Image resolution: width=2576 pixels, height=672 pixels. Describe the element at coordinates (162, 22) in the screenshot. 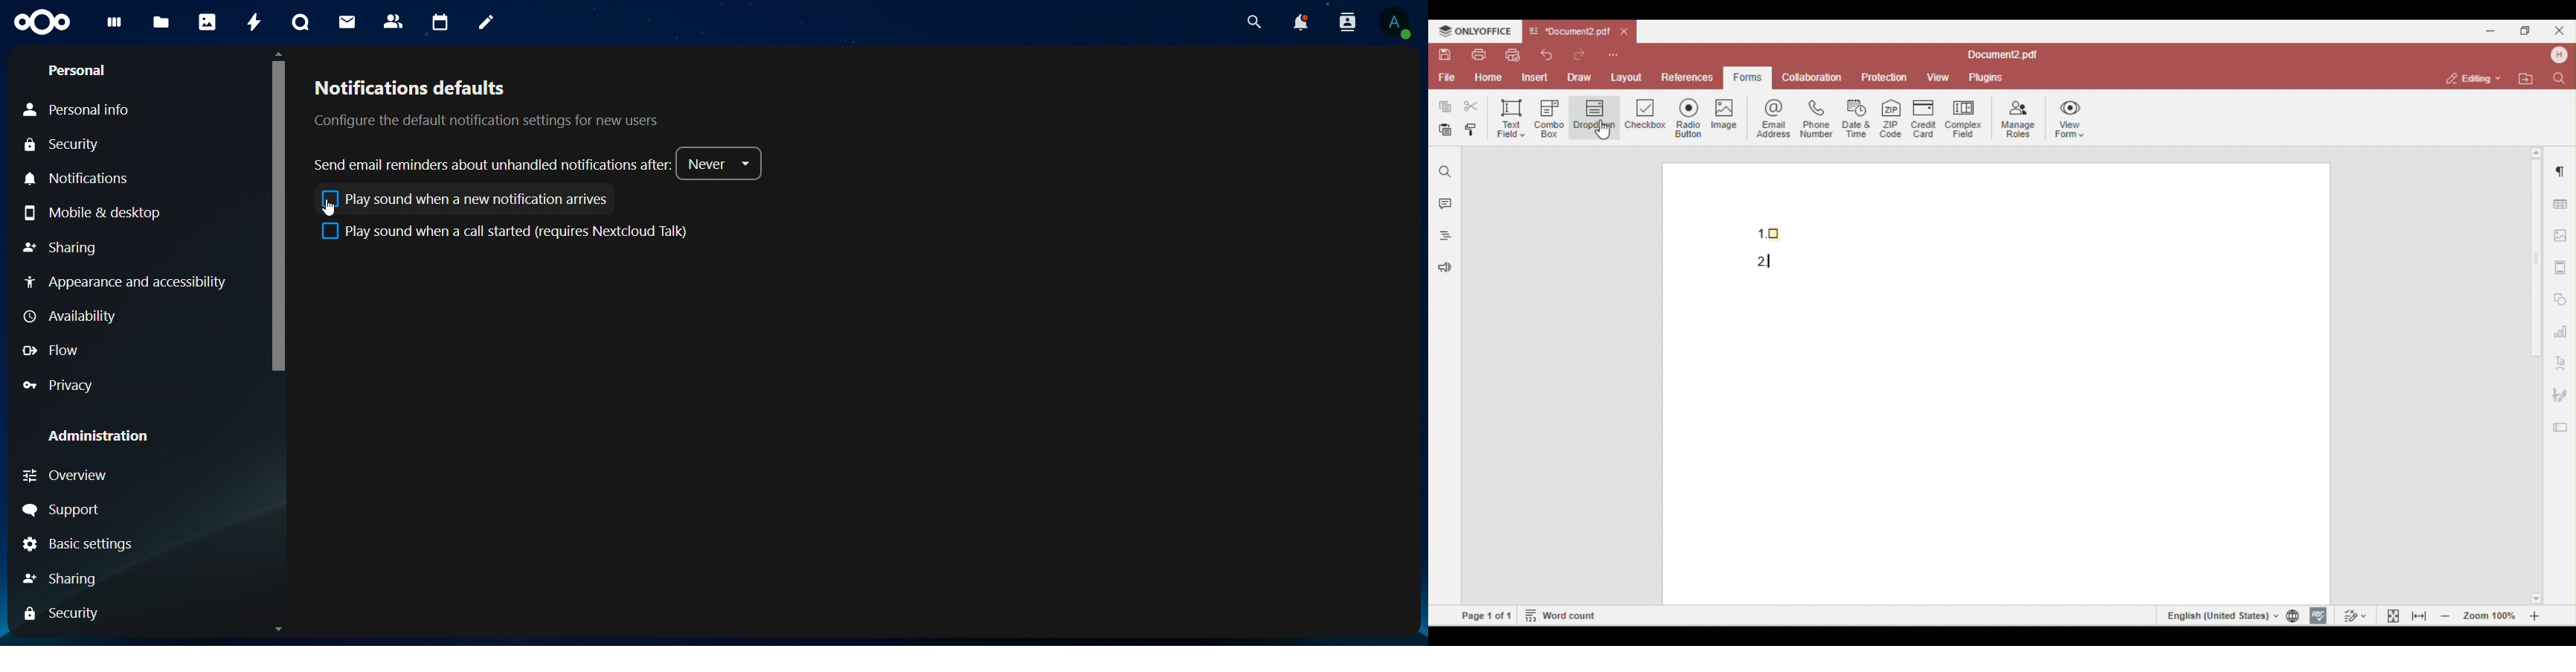

I see `files` at that location.